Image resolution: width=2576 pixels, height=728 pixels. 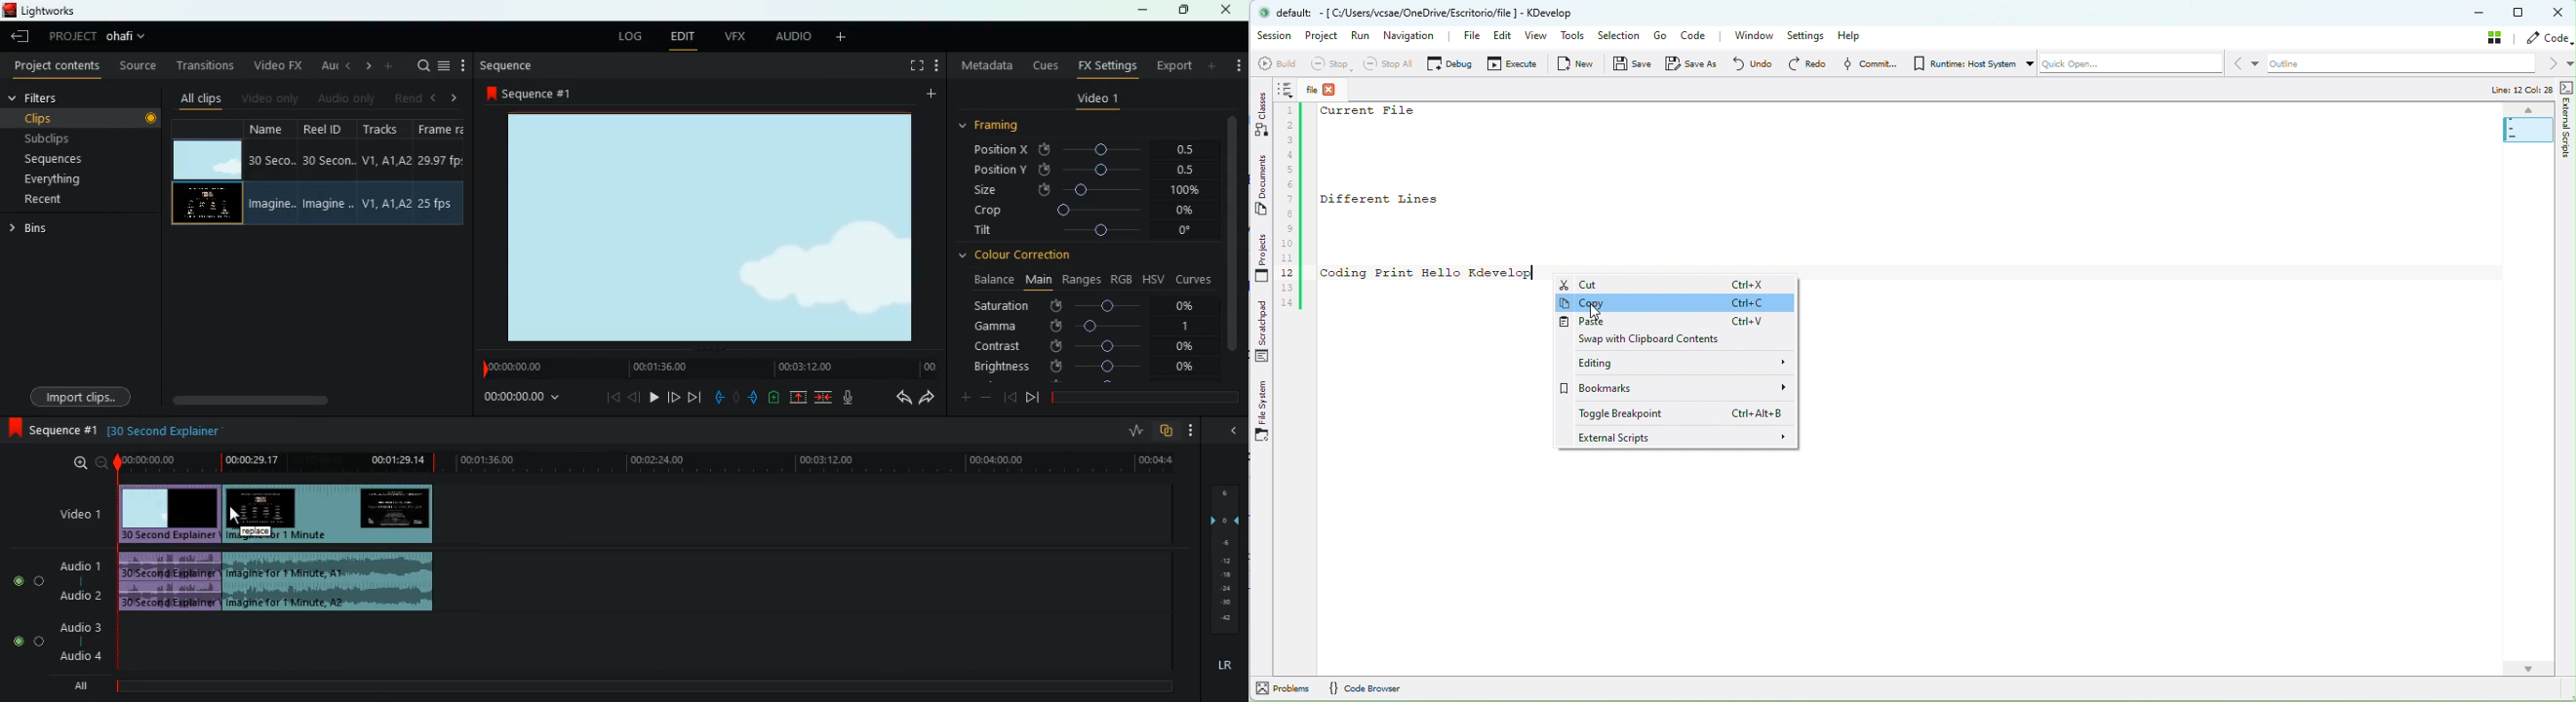 I want to click on back, so click(x=1010, y=397).